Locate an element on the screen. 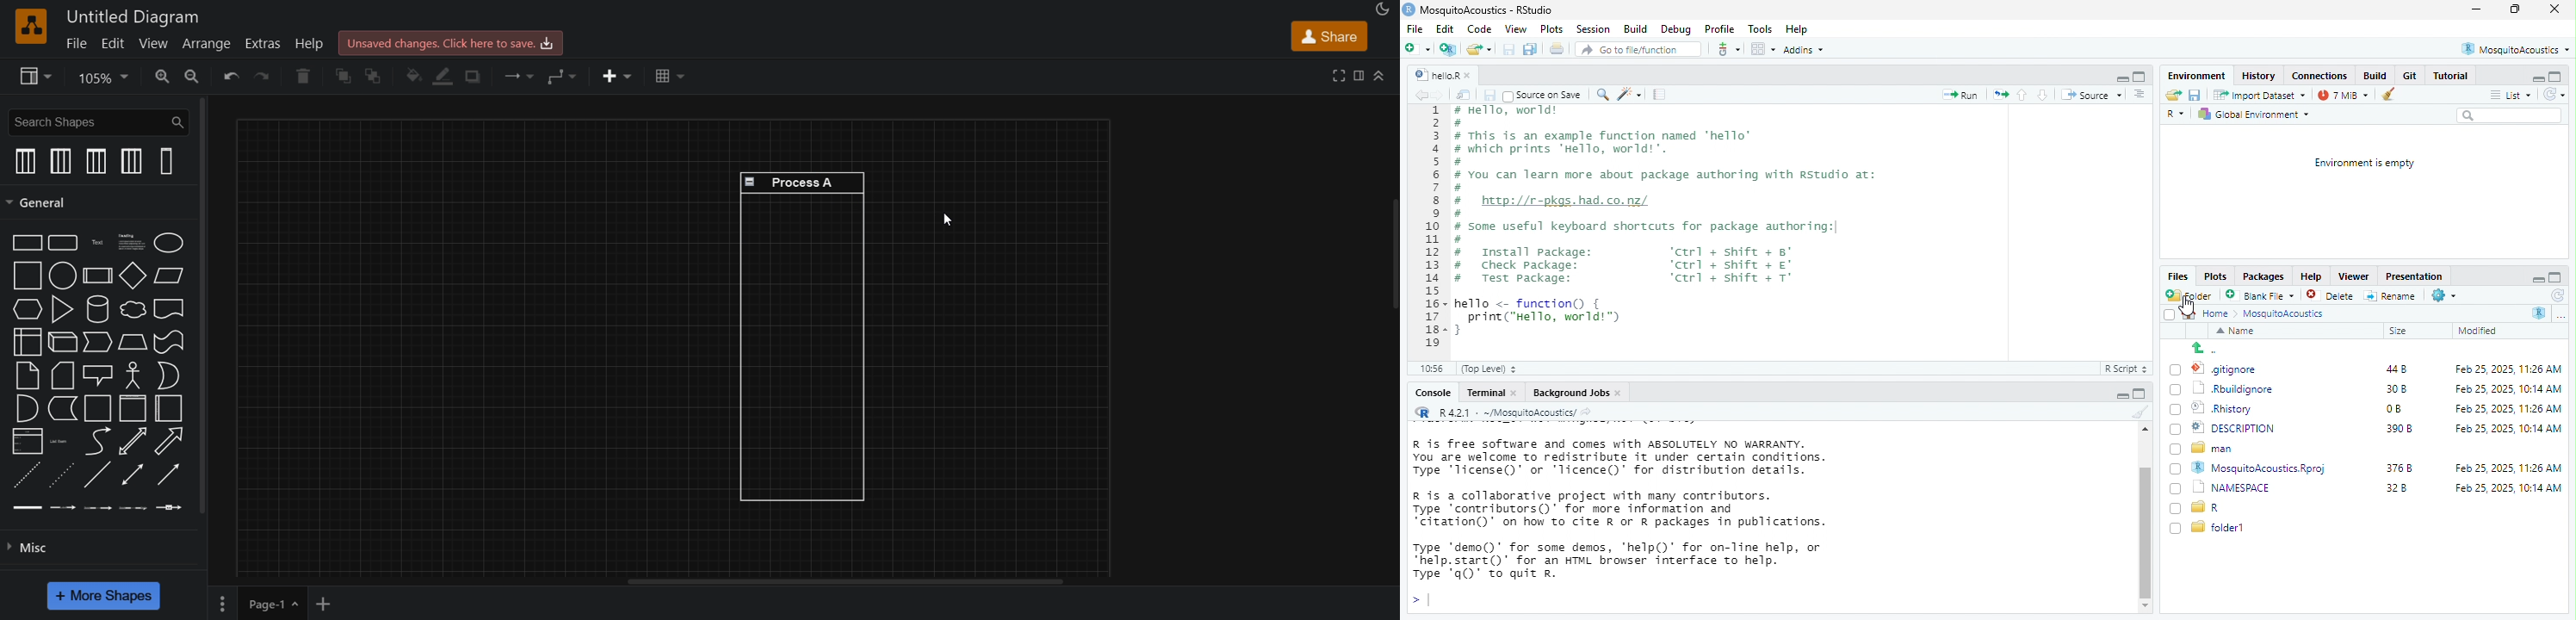 This screenshot has height=644, width=2576. open an existing file is located at coordinates (2175, 96).